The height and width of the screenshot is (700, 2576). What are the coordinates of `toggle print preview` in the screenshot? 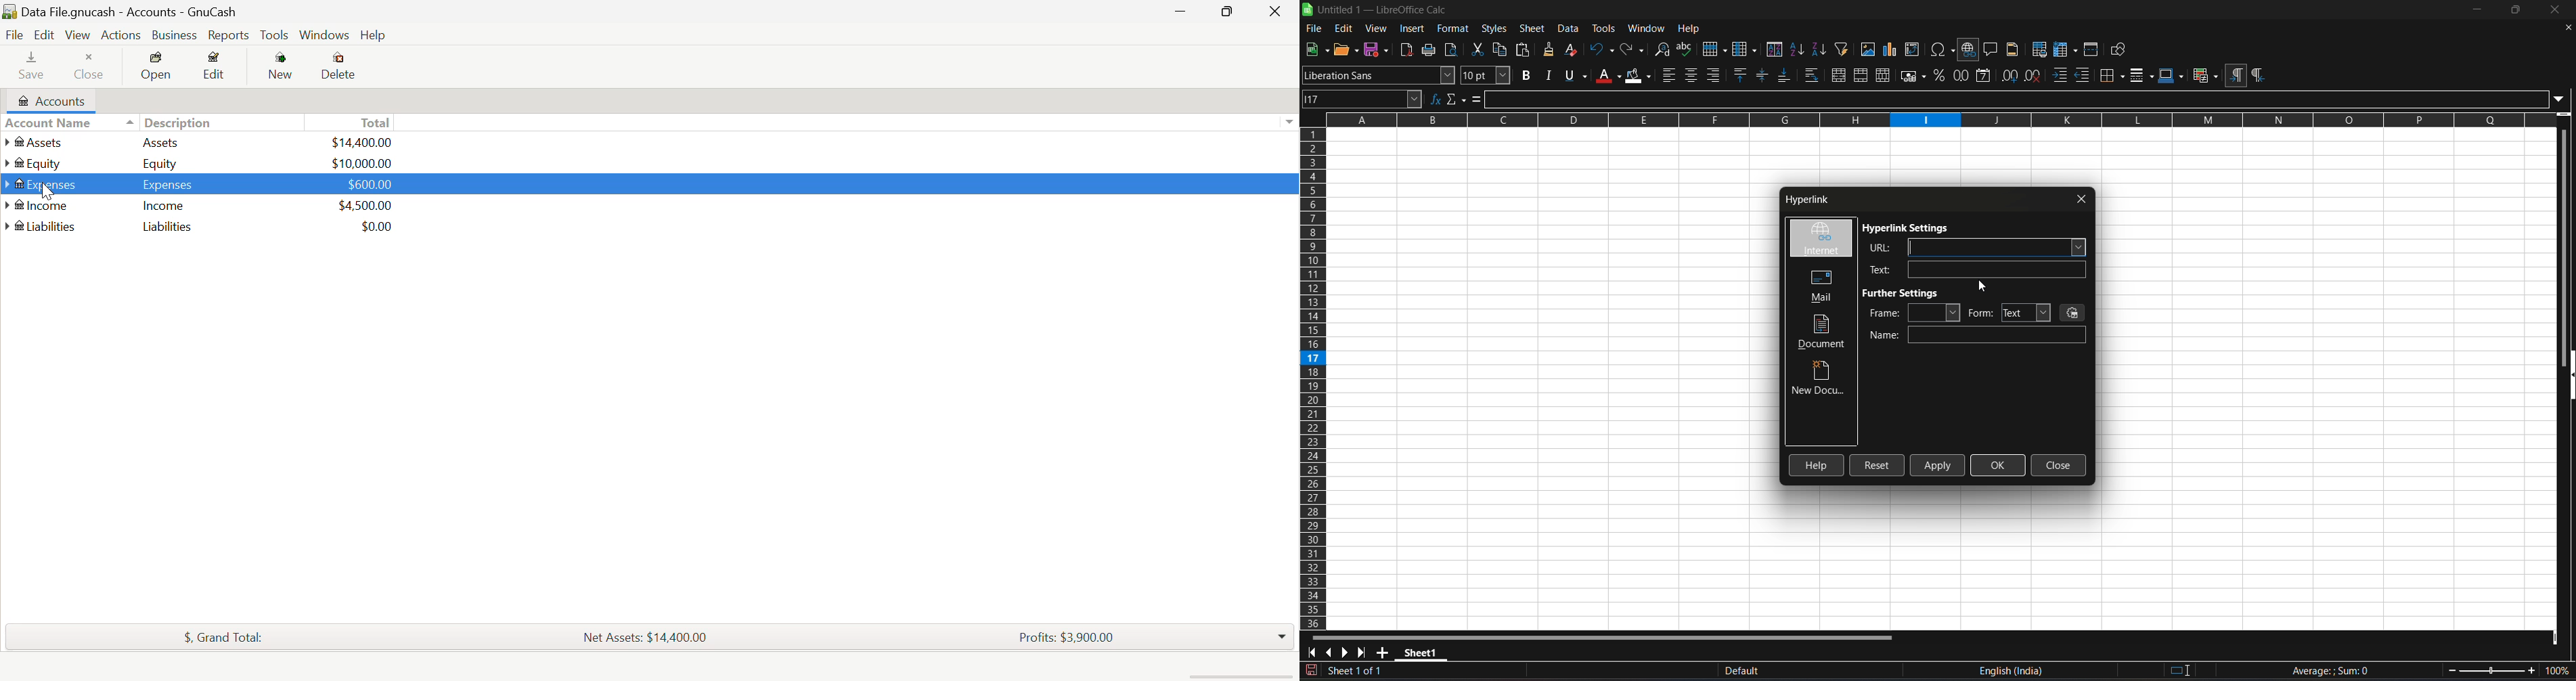 It's located at (1454, 50).